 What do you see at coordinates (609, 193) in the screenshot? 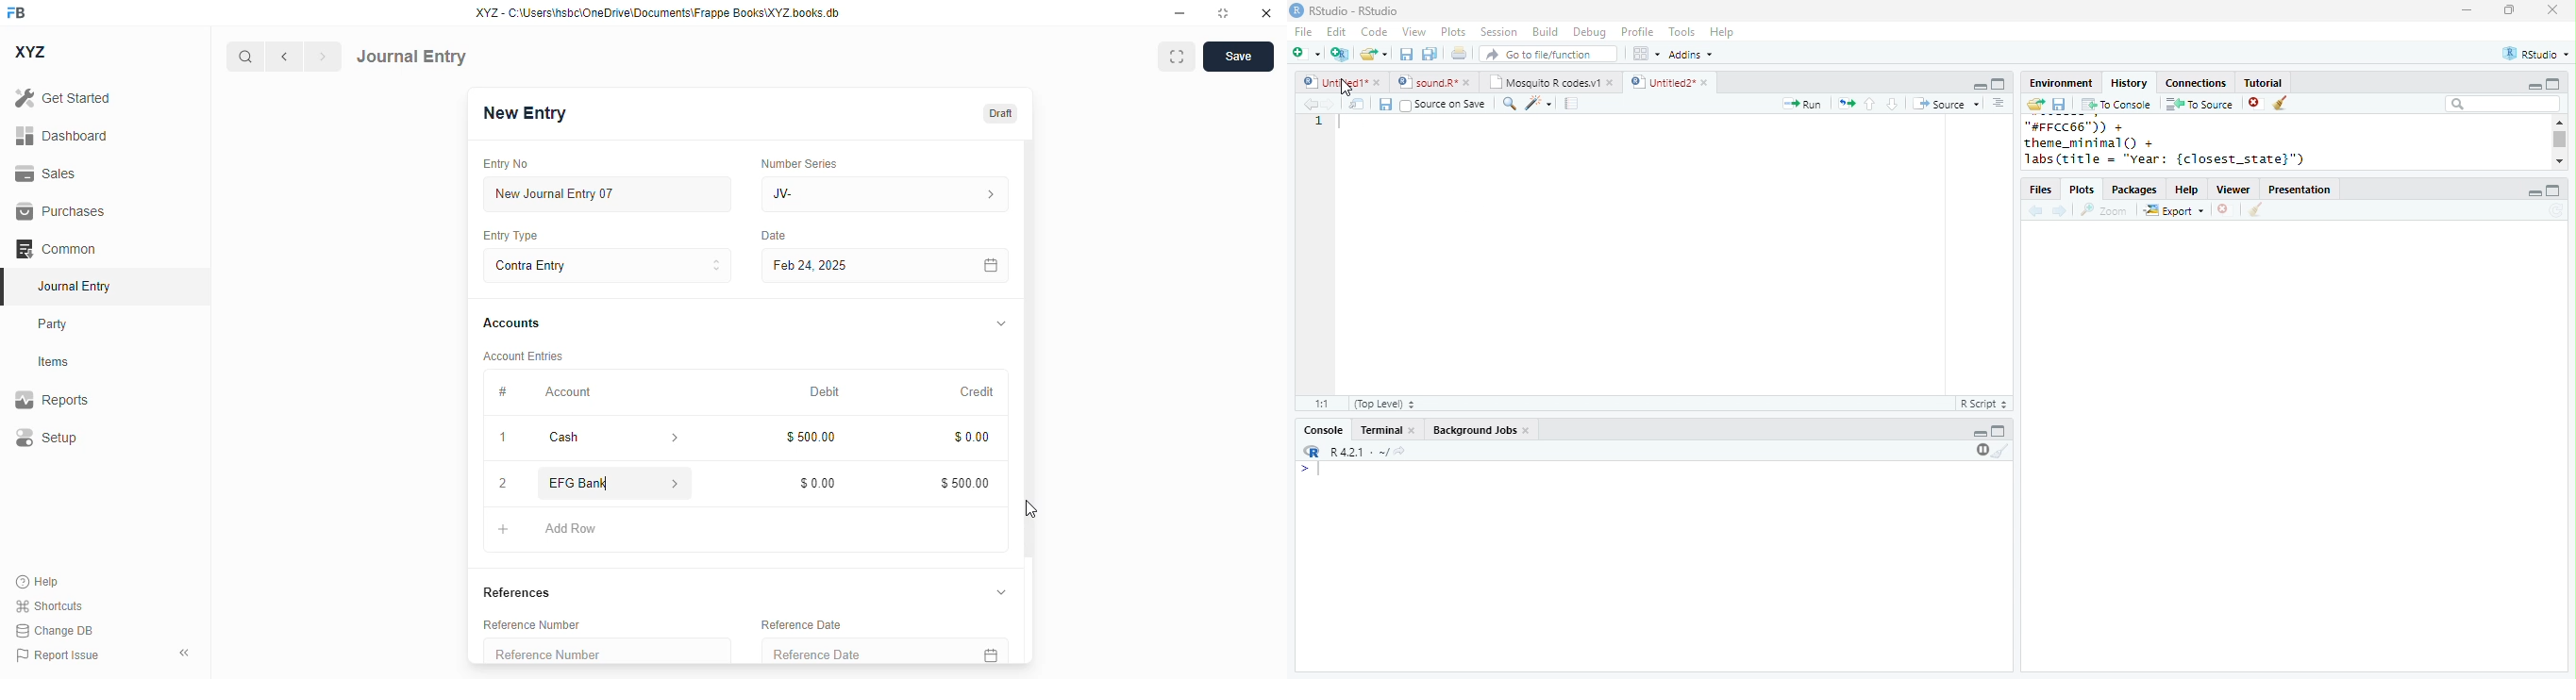
I see `new journal entry 07` at bounding box center [609, 193].